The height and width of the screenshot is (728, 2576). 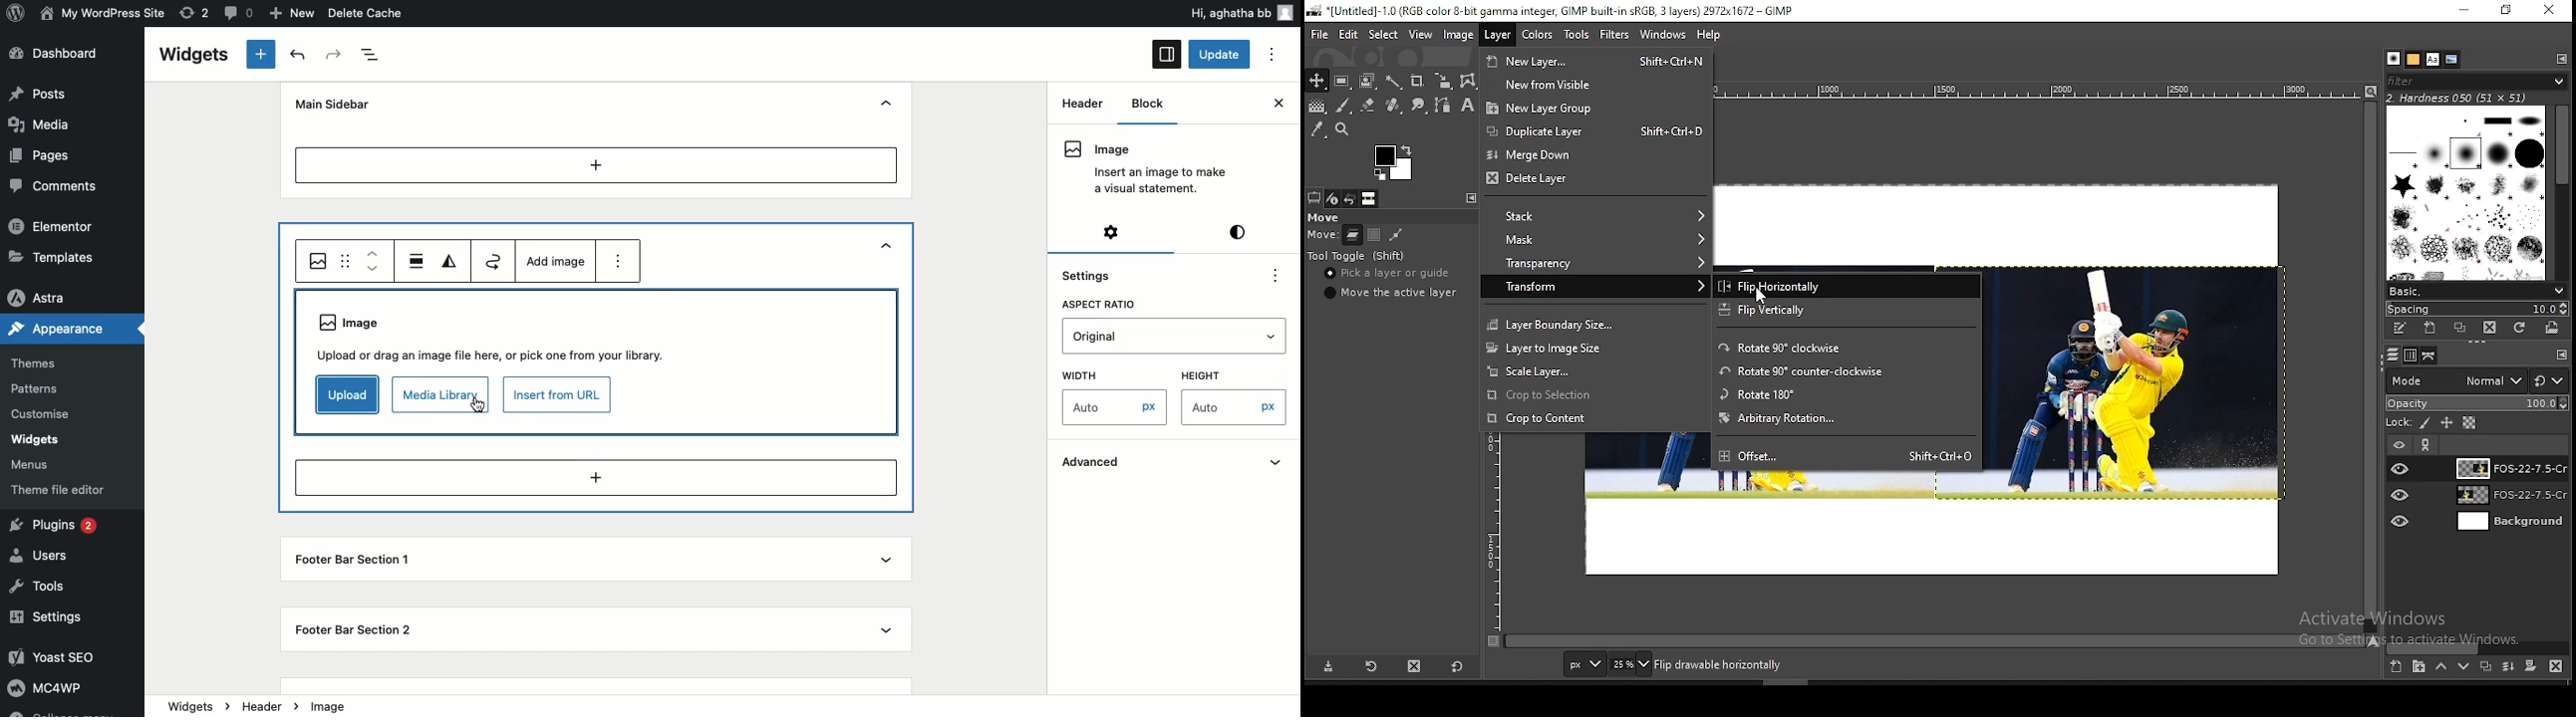 I want to click on New block, so click(x=262, y=54).